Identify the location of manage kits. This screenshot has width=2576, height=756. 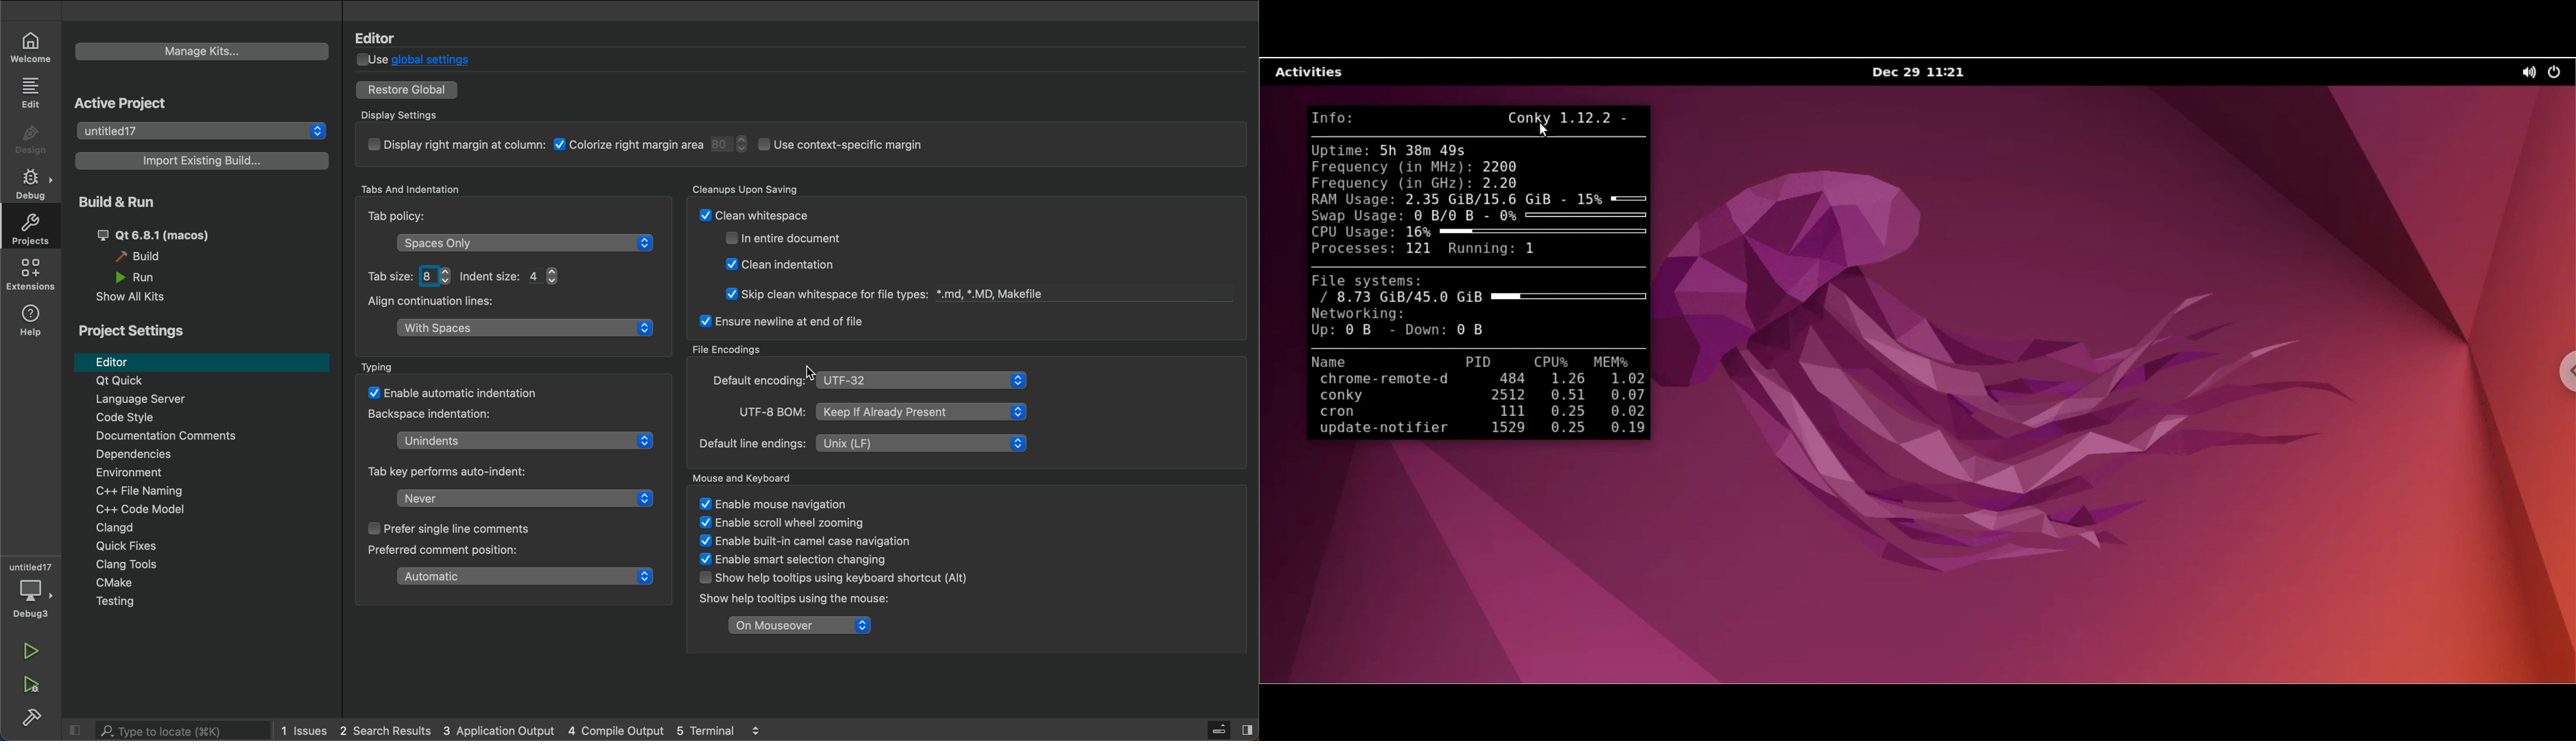
(205, 50).